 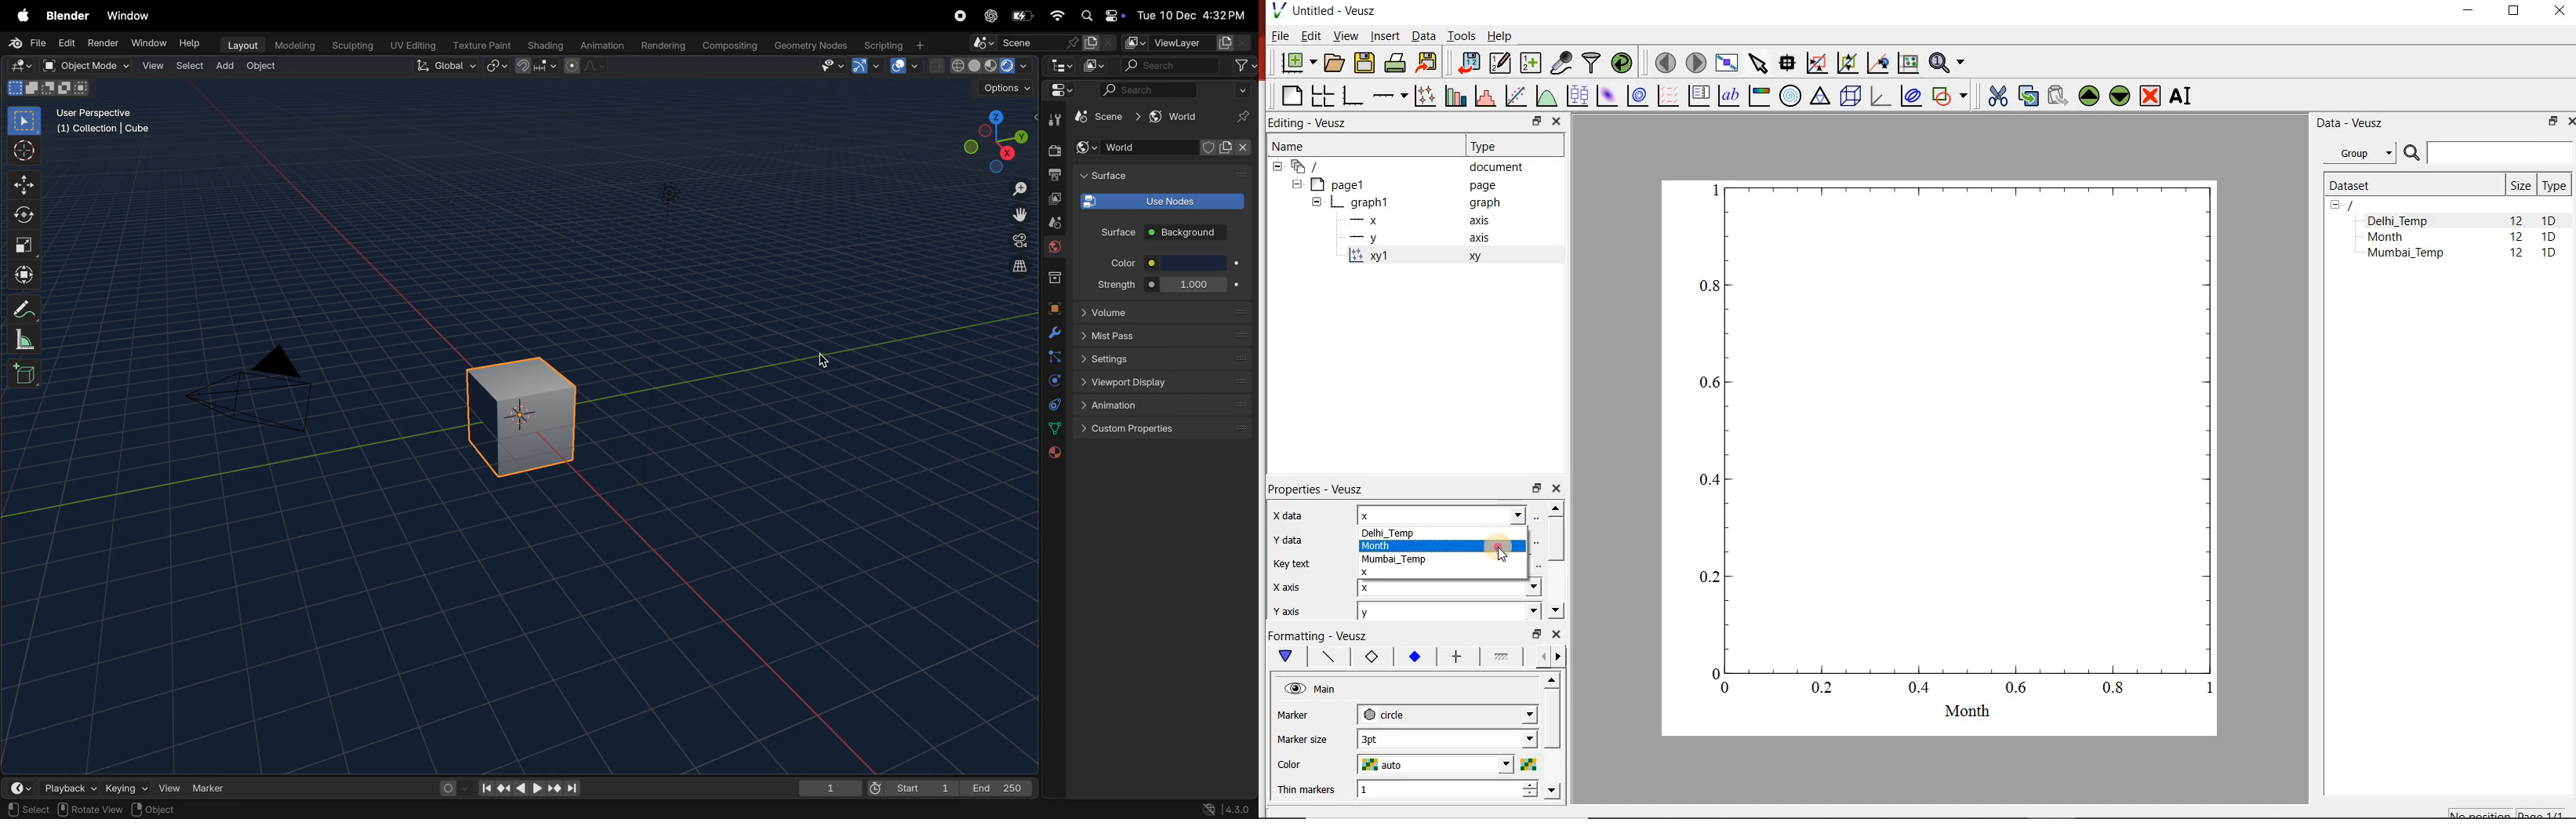 What do you see at coordinates (1052, 333) in the screenshot?
I see `modifiers` at bounding box center [1052, 333].